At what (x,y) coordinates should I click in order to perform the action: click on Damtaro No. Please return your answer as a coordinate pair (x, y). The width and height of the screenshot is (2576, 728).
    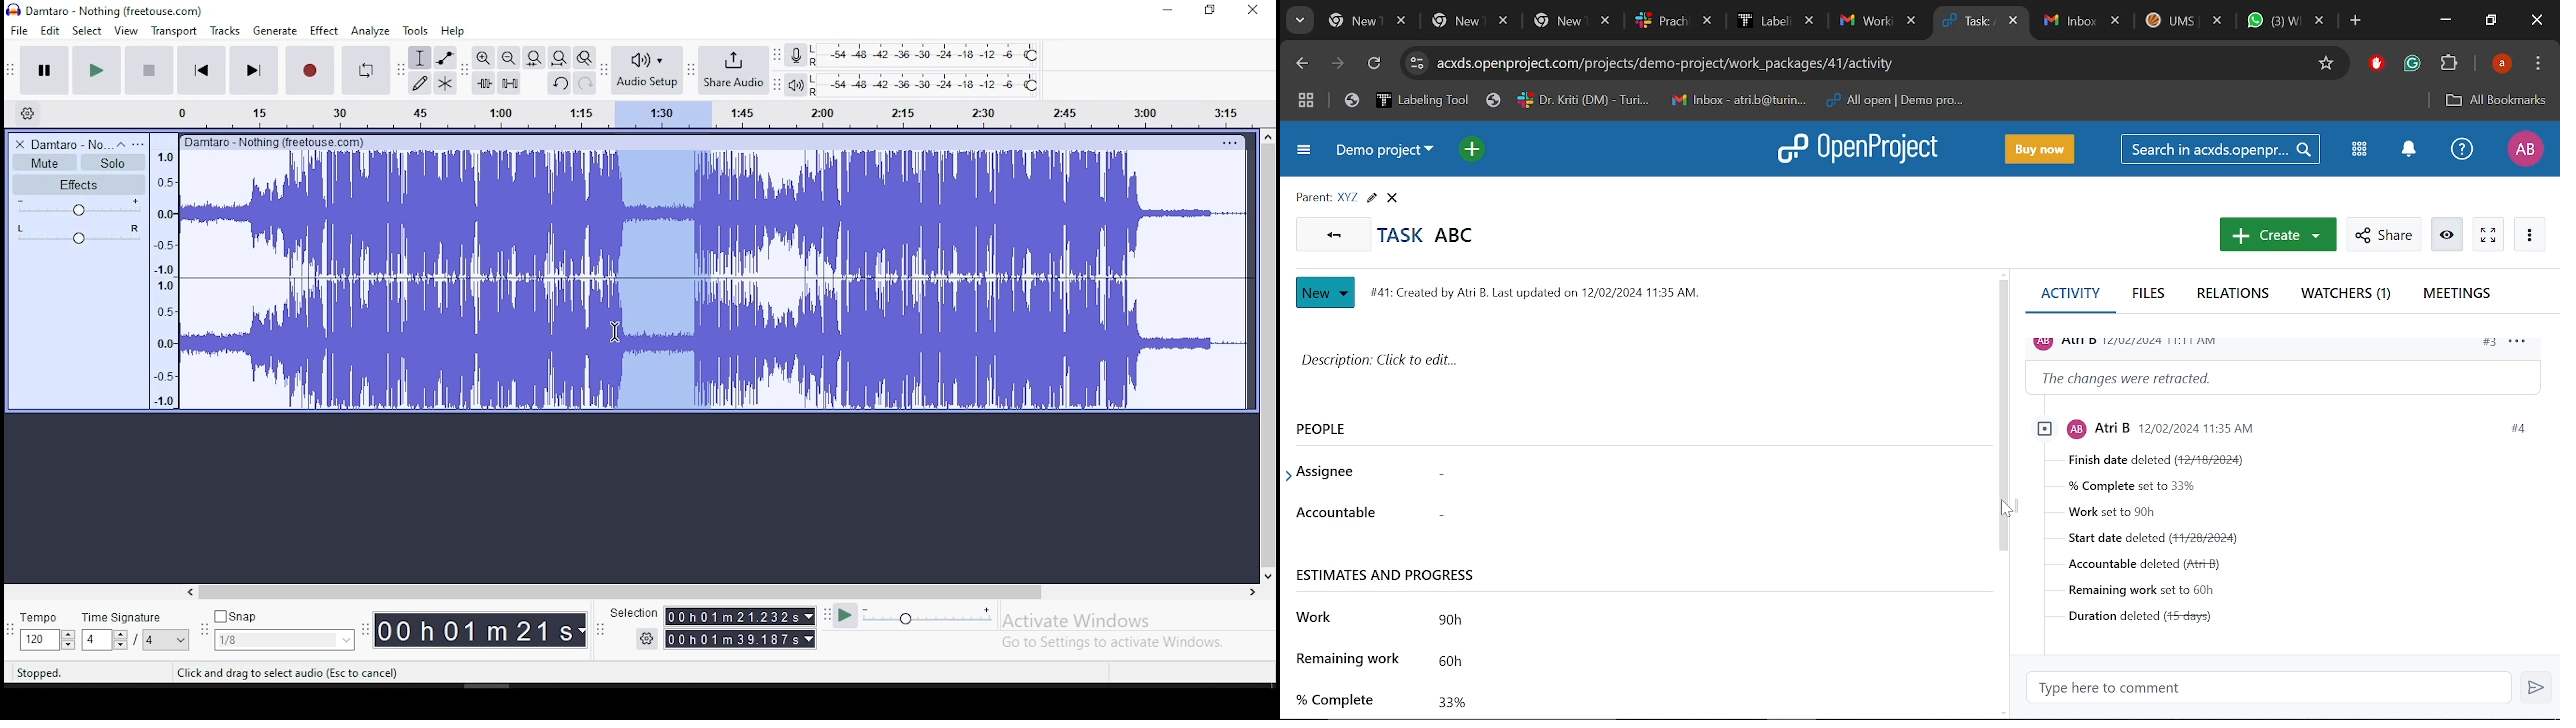
    Looking at the image, I should click on (70, 144).